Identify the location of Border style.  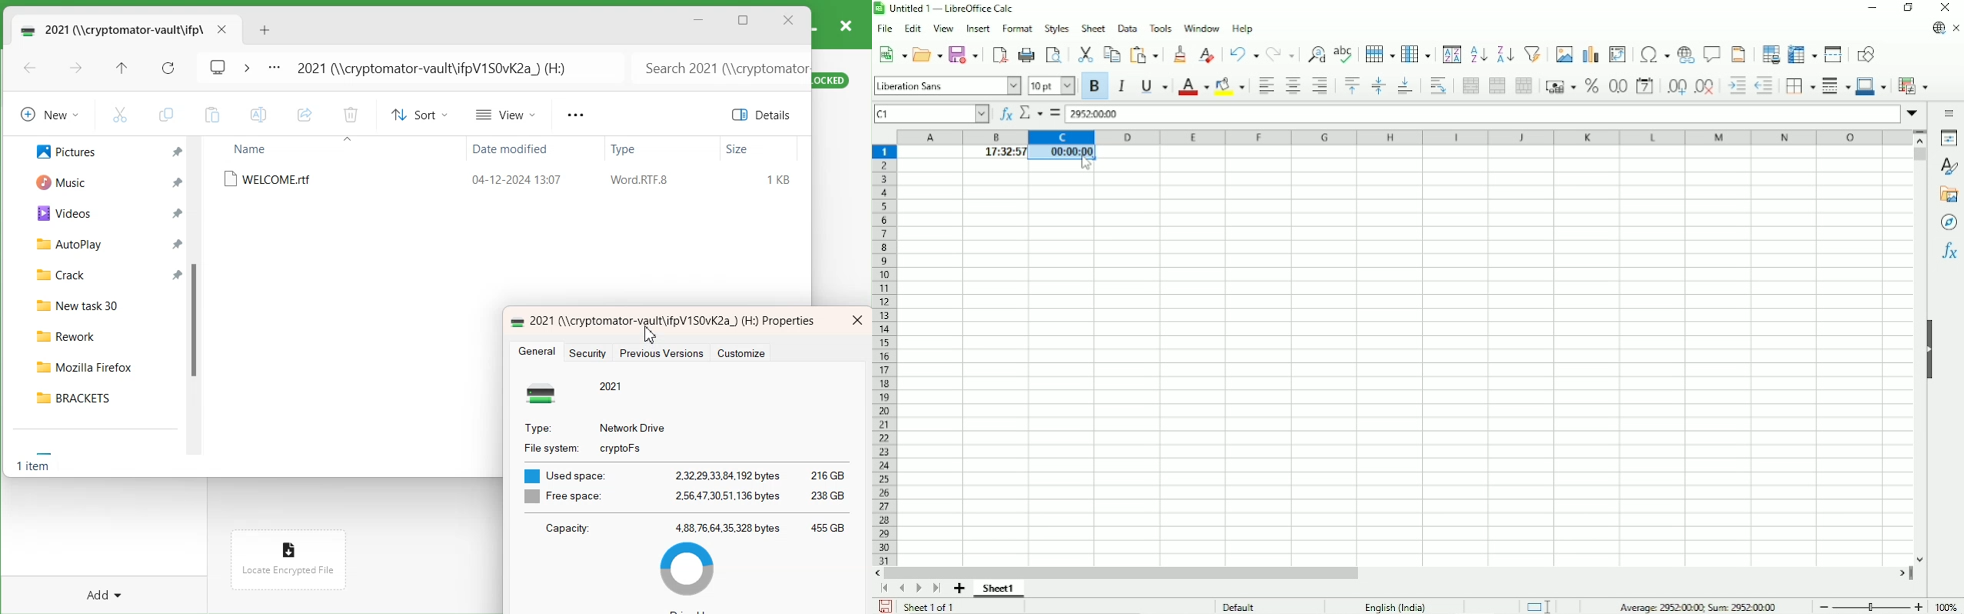
(1835, 87).